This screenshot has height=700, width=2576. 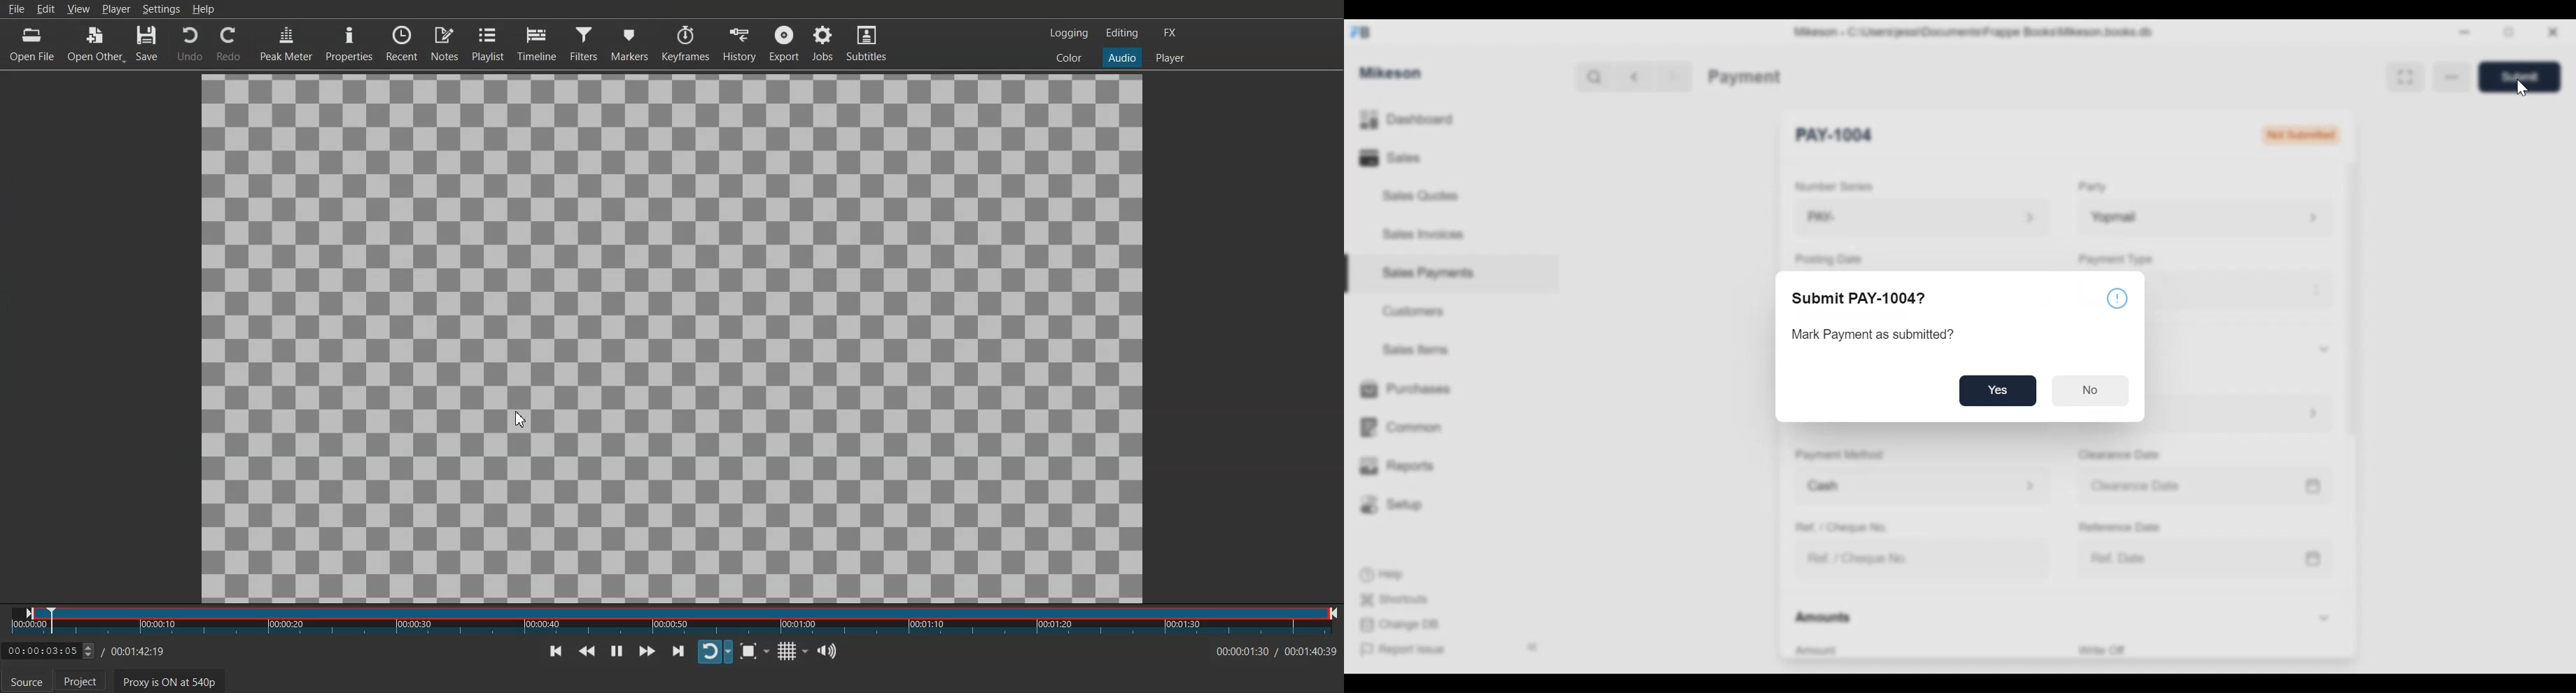 I want to click on Properties, so click(x=348, y=43).